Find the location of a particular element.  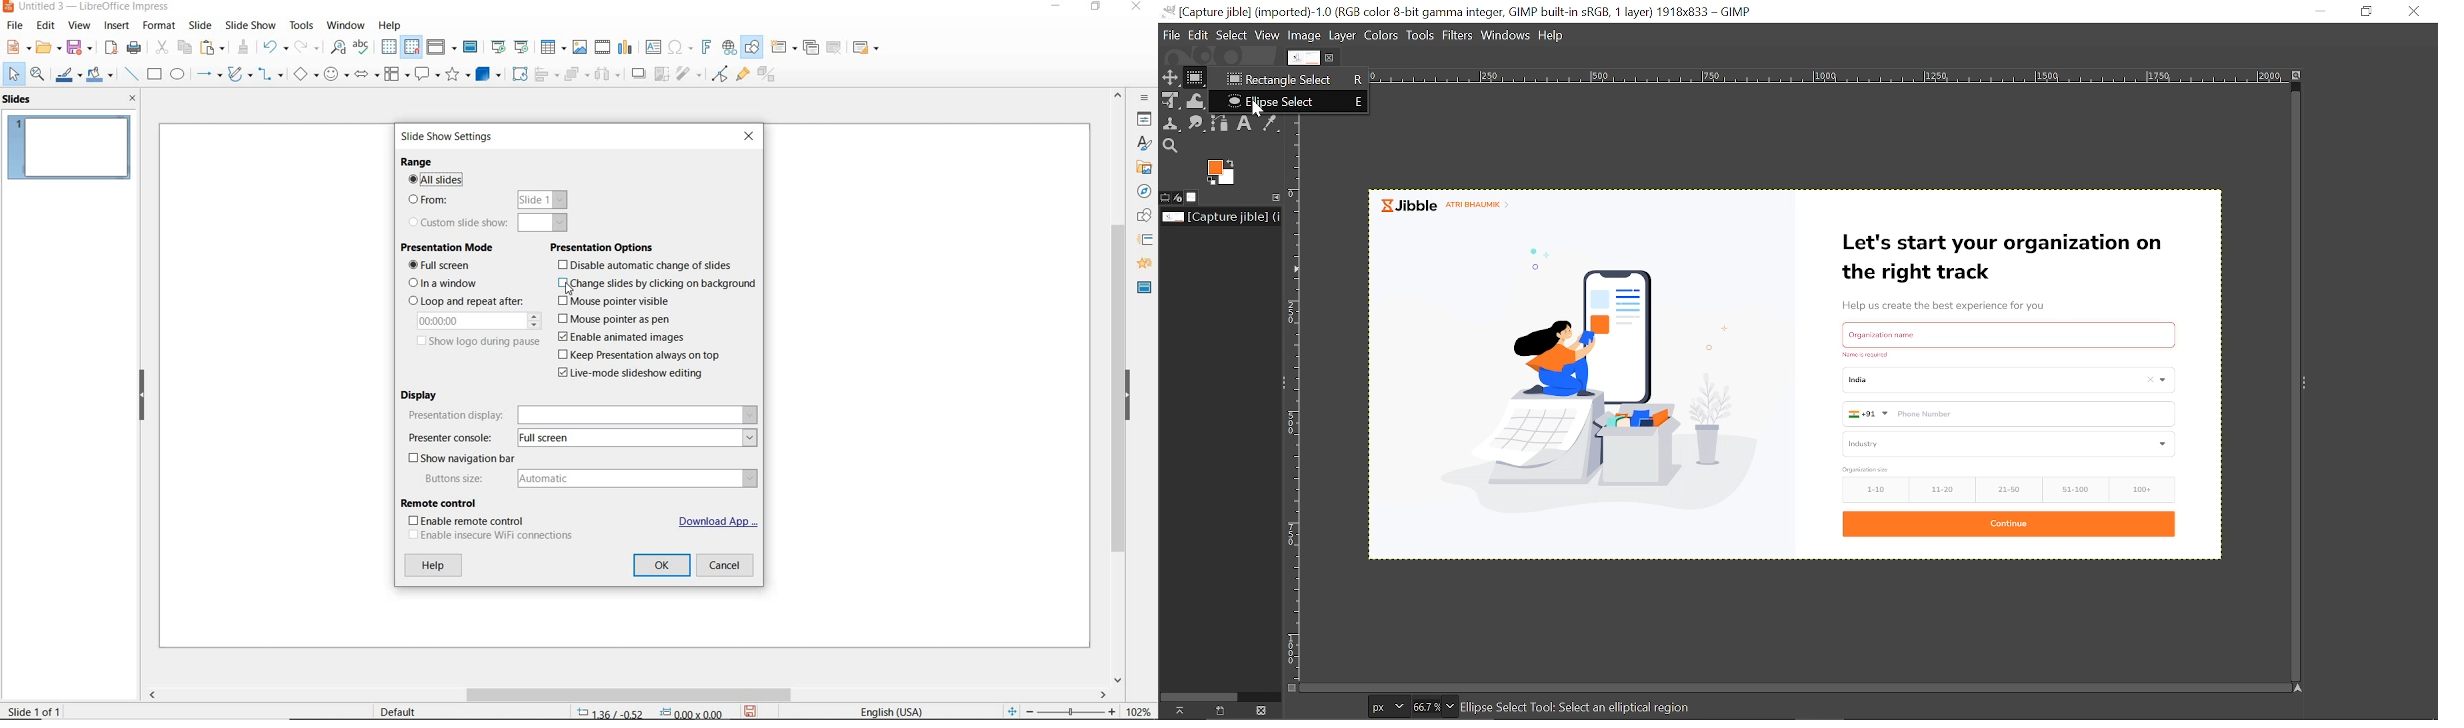

enable animated images is located at coordinates (623, 337).